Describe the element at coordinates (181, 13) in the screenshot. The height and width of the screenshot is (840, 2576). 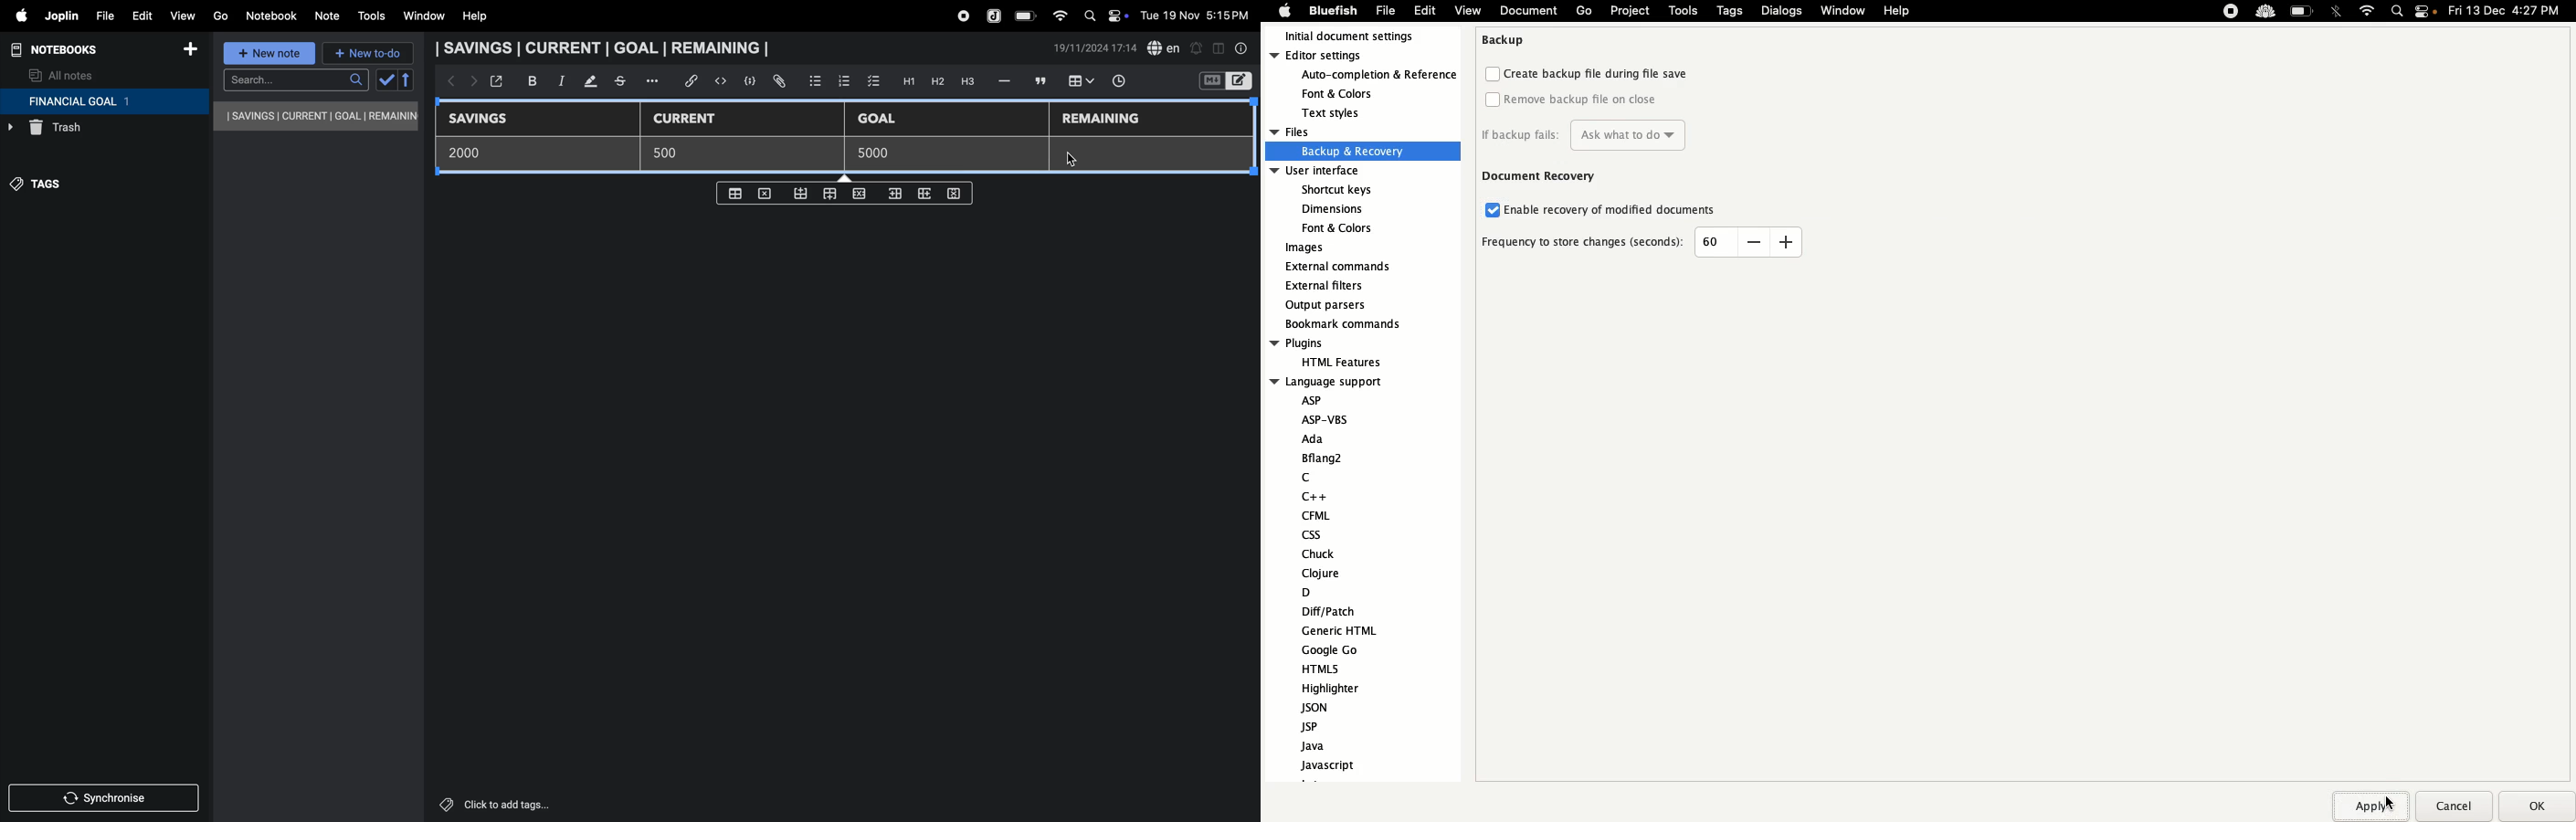
I see `view` at that location.